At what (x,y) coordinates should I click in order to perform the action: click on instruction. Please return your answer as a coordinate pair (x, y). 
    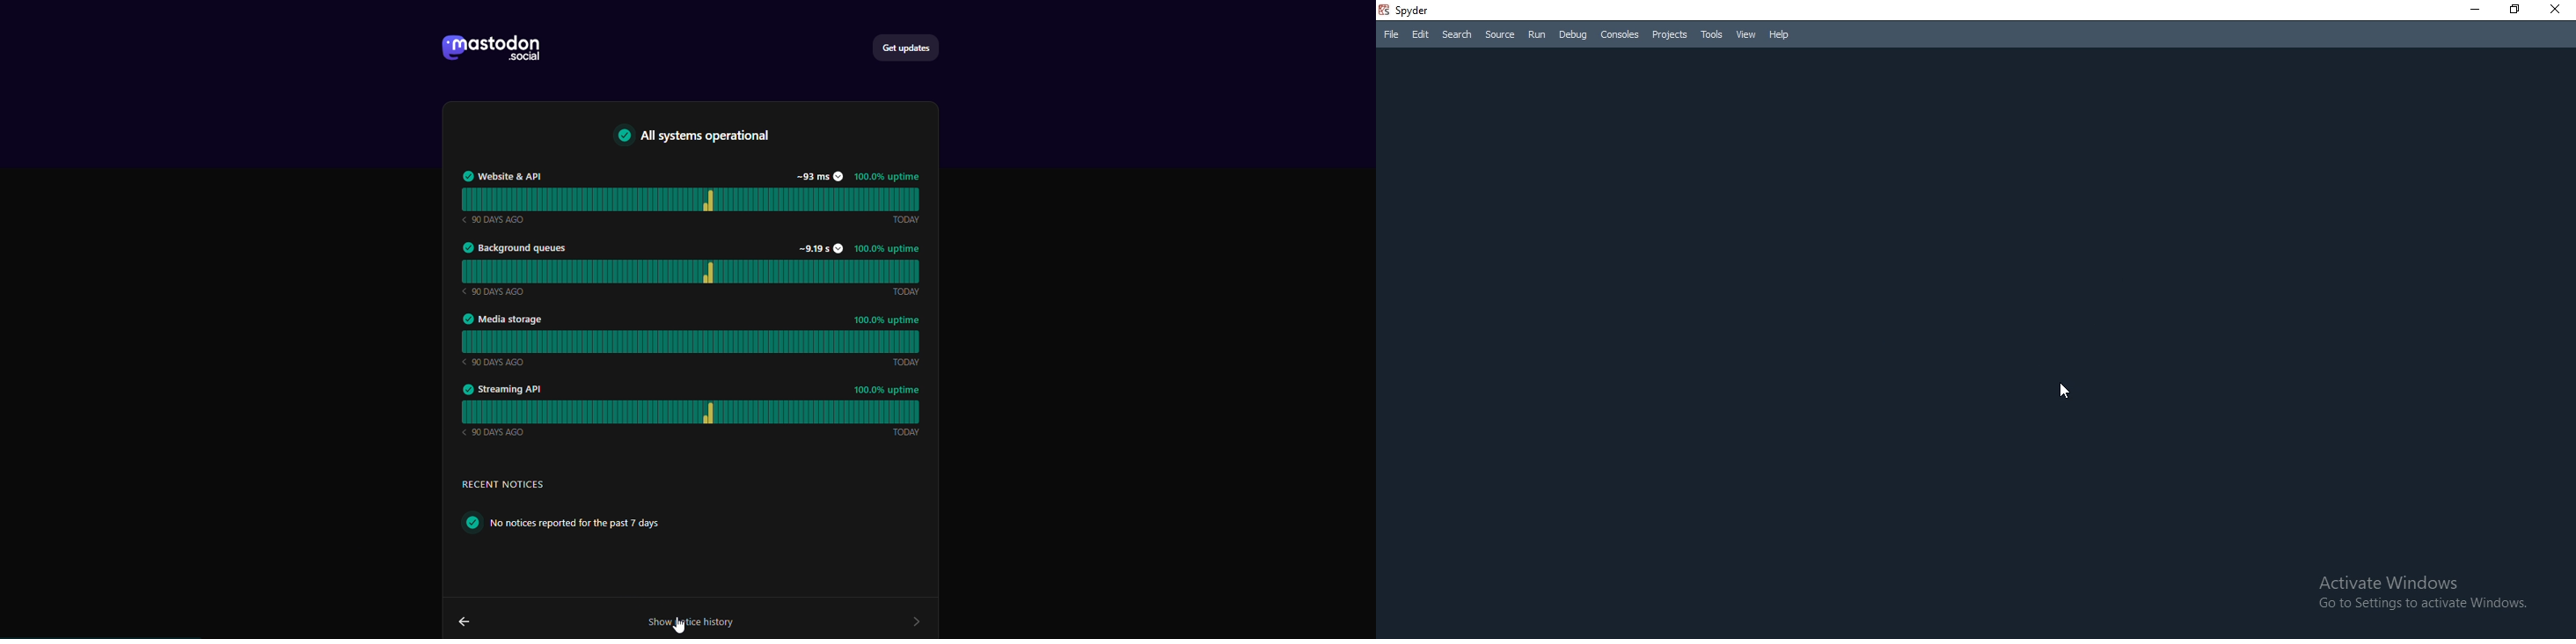
    Looking at the image, I should click on (597, 523).